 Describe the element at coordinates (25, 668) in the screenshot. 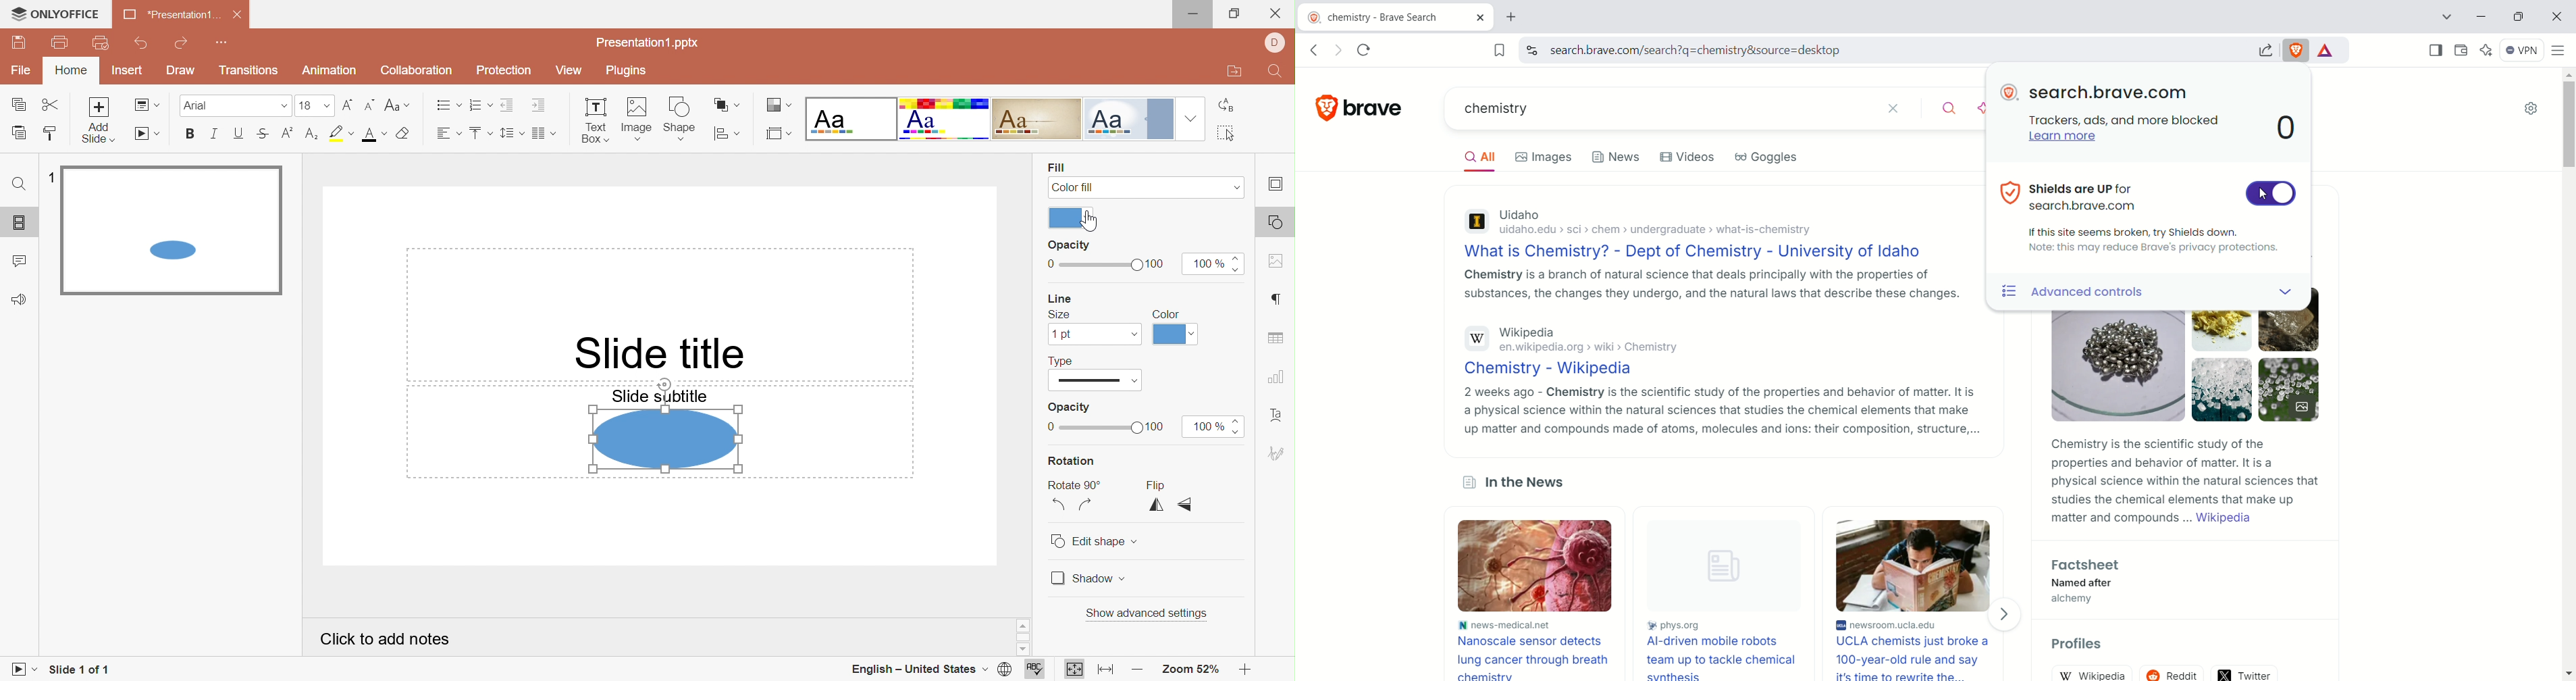

I see `Start slideshow` at that location.